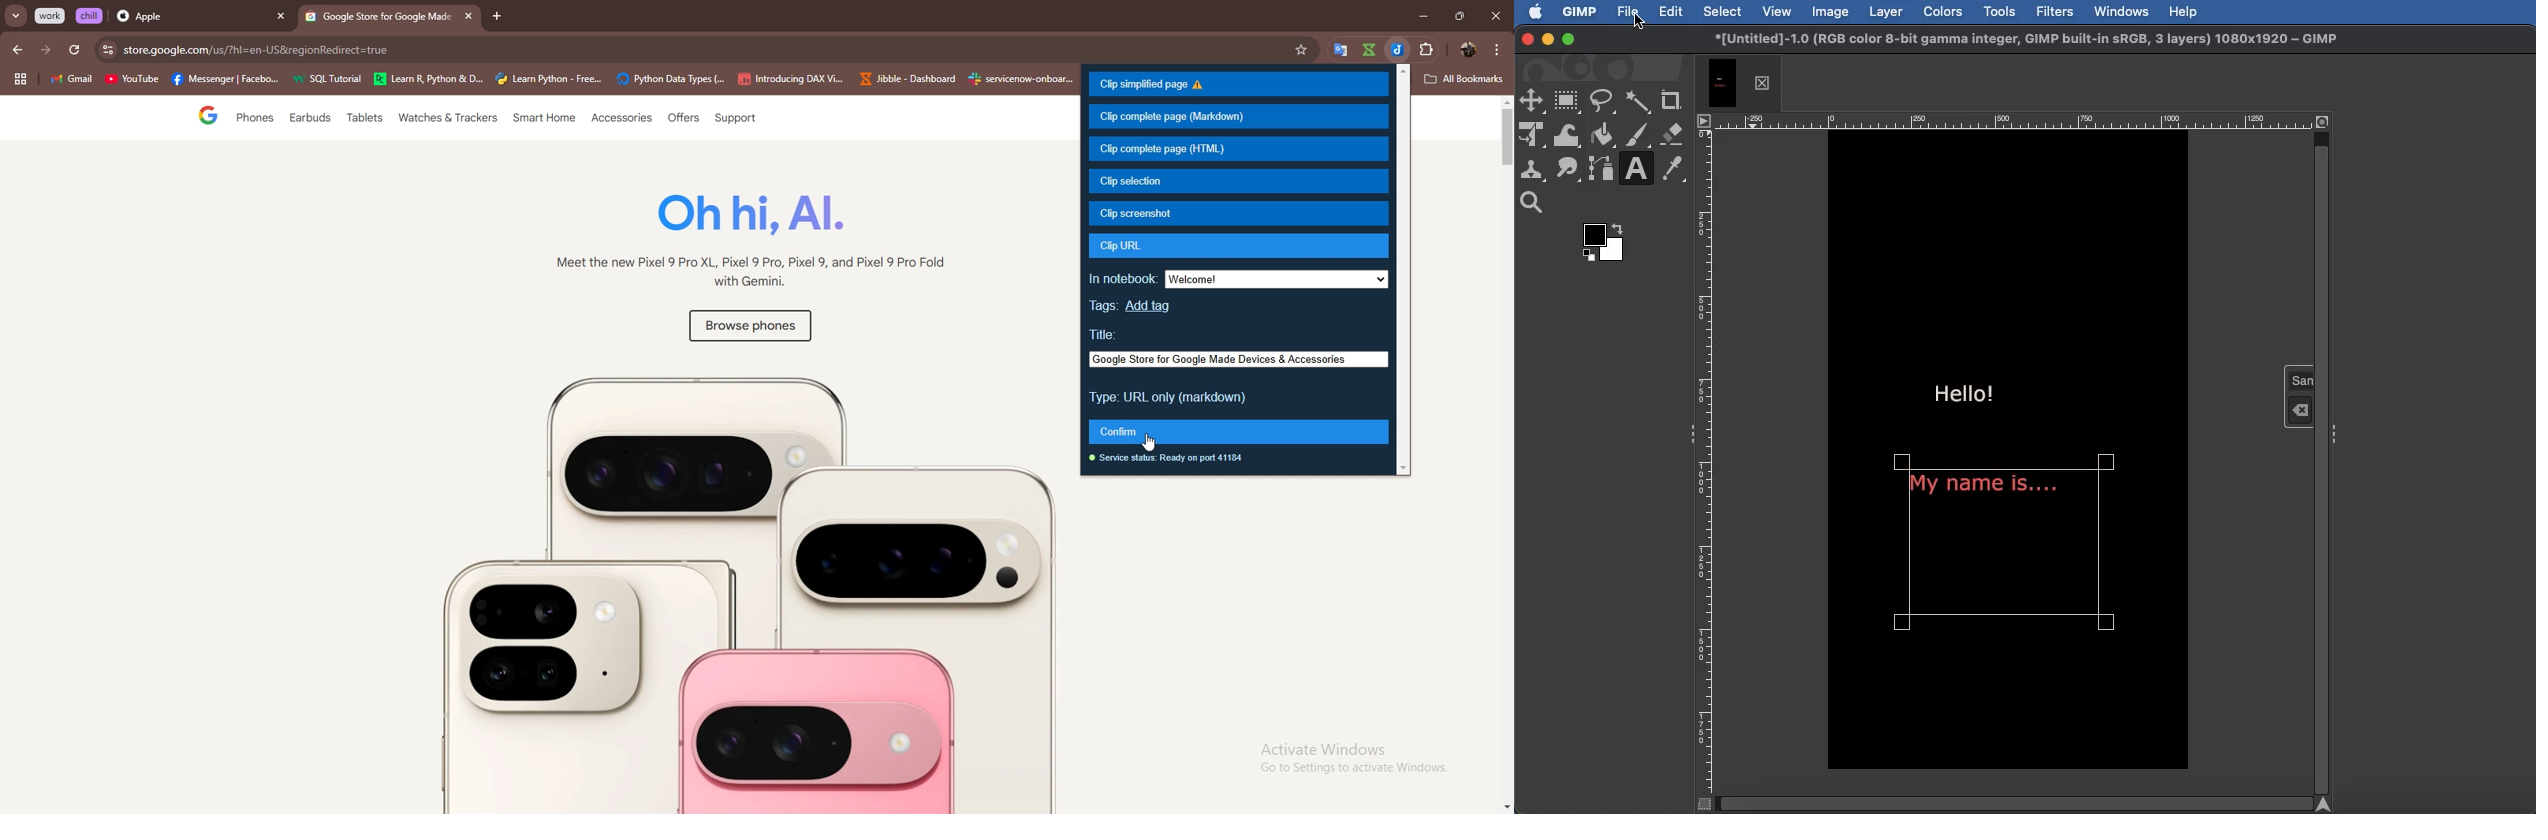 This screenshot has width=2548, height=840. I want to click on options, so click(1498, 49).